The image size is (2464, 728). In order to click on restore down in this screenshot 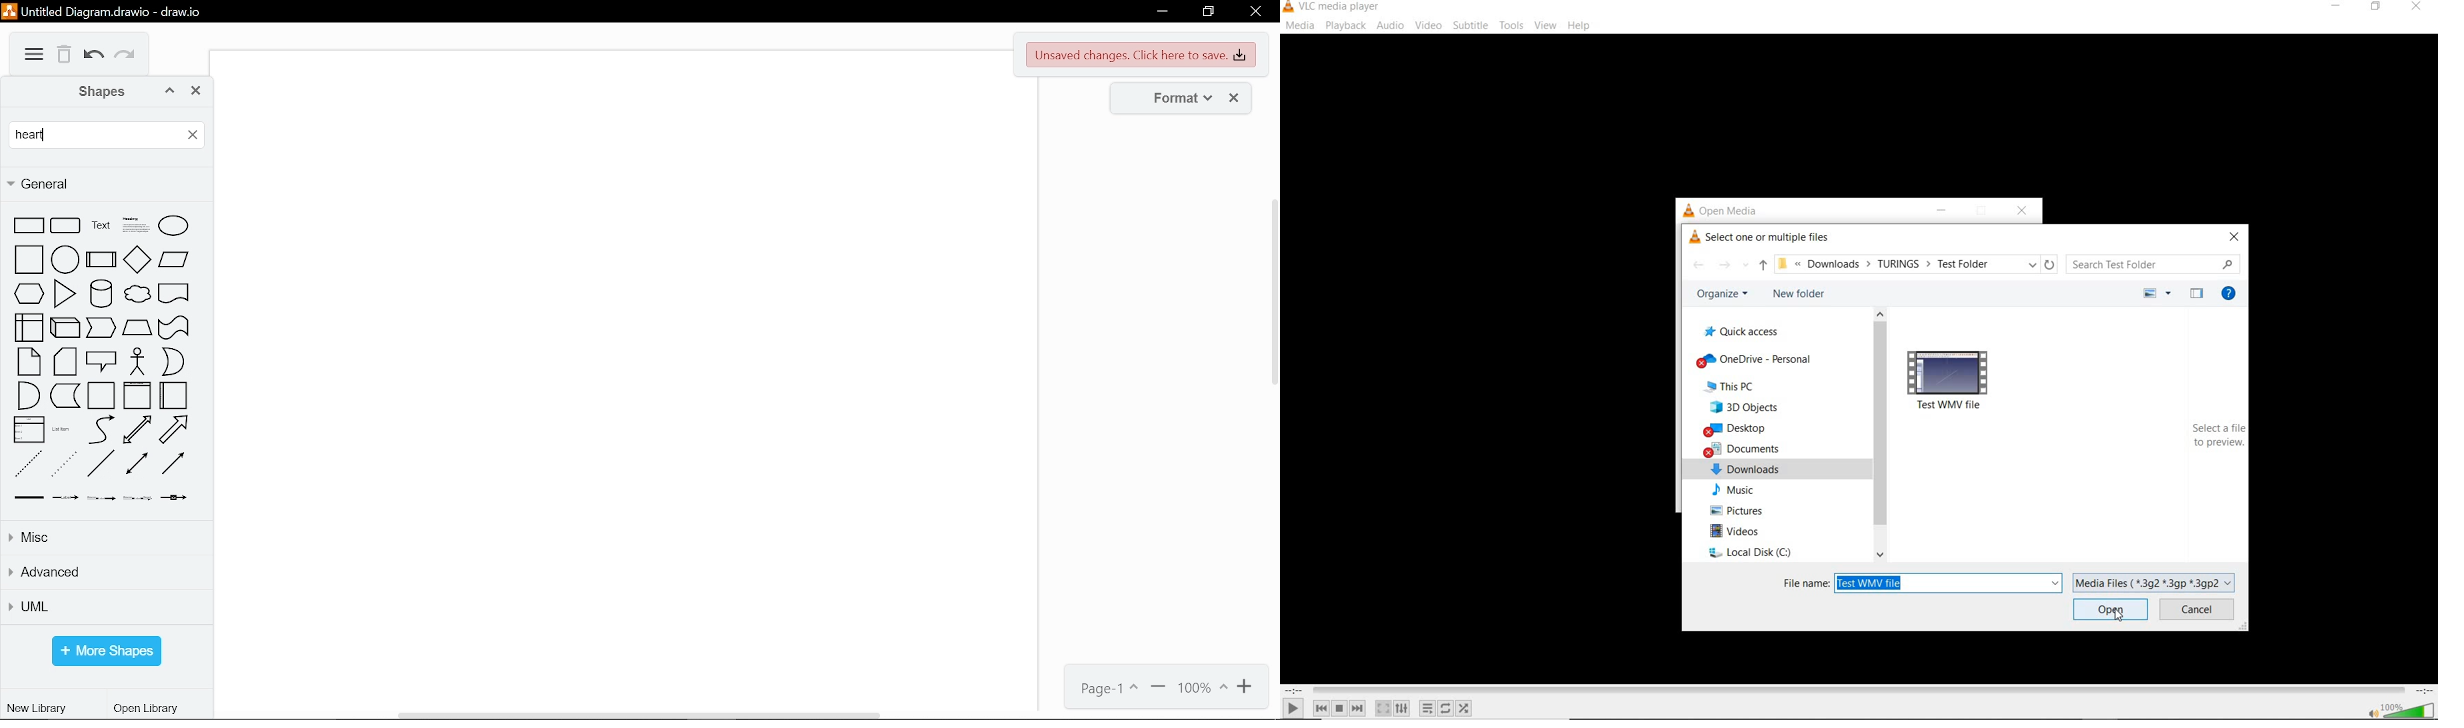, I will do `click(2379, 7)`.